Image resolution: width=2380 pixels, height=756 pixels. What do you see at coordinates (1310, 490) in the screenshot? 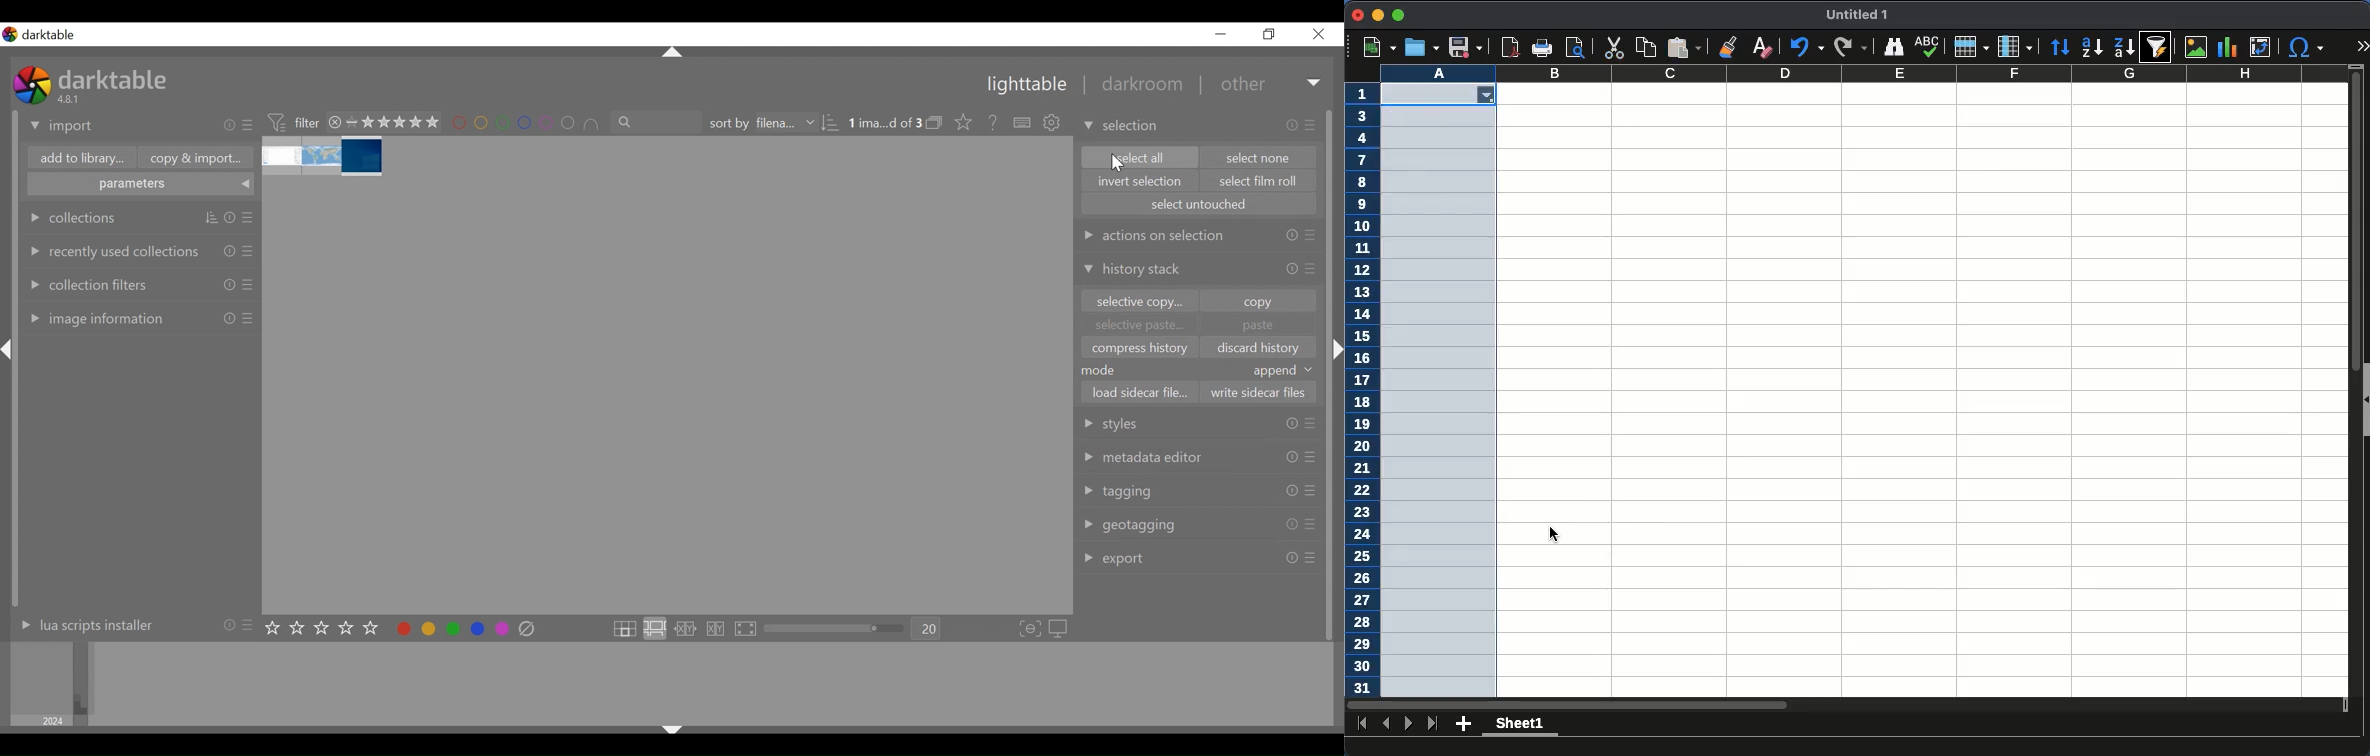
I see `presets` at bounding box center [1310, 490].